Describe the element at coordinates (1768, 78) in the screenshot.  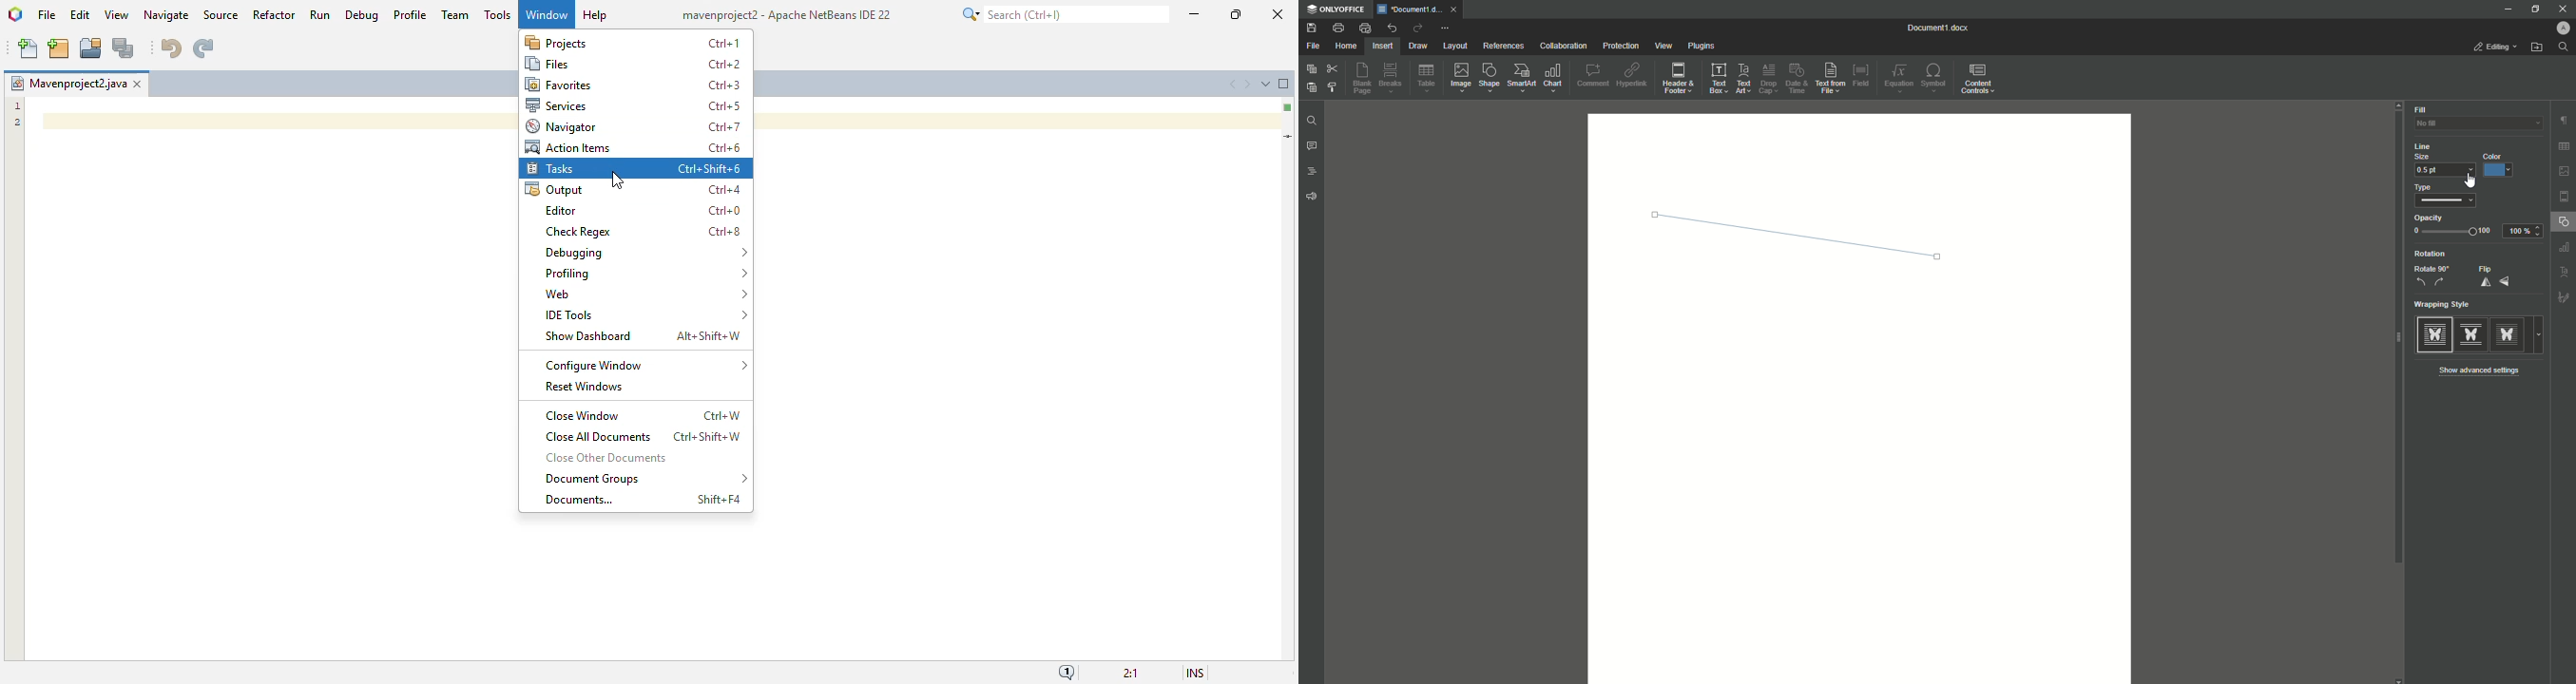
I see `Drop Cap` at that location.